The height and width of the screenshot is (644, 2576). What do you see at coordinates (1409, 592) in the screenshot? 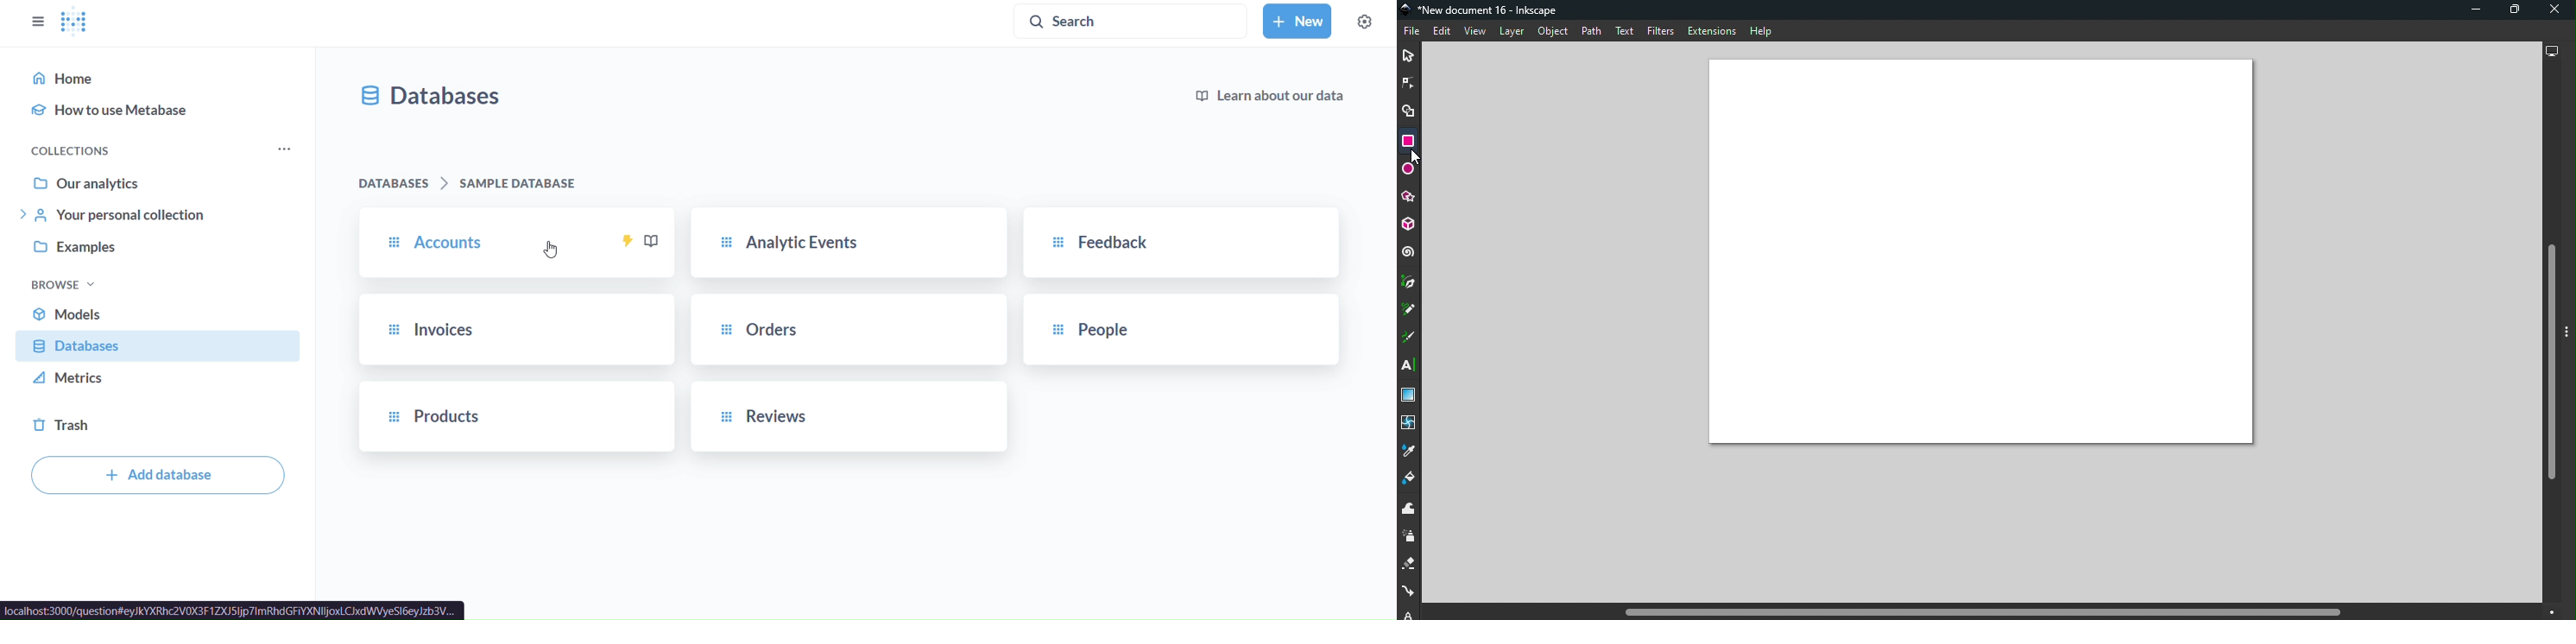
I see `Connector tool` at bounding box center [1409, 592].